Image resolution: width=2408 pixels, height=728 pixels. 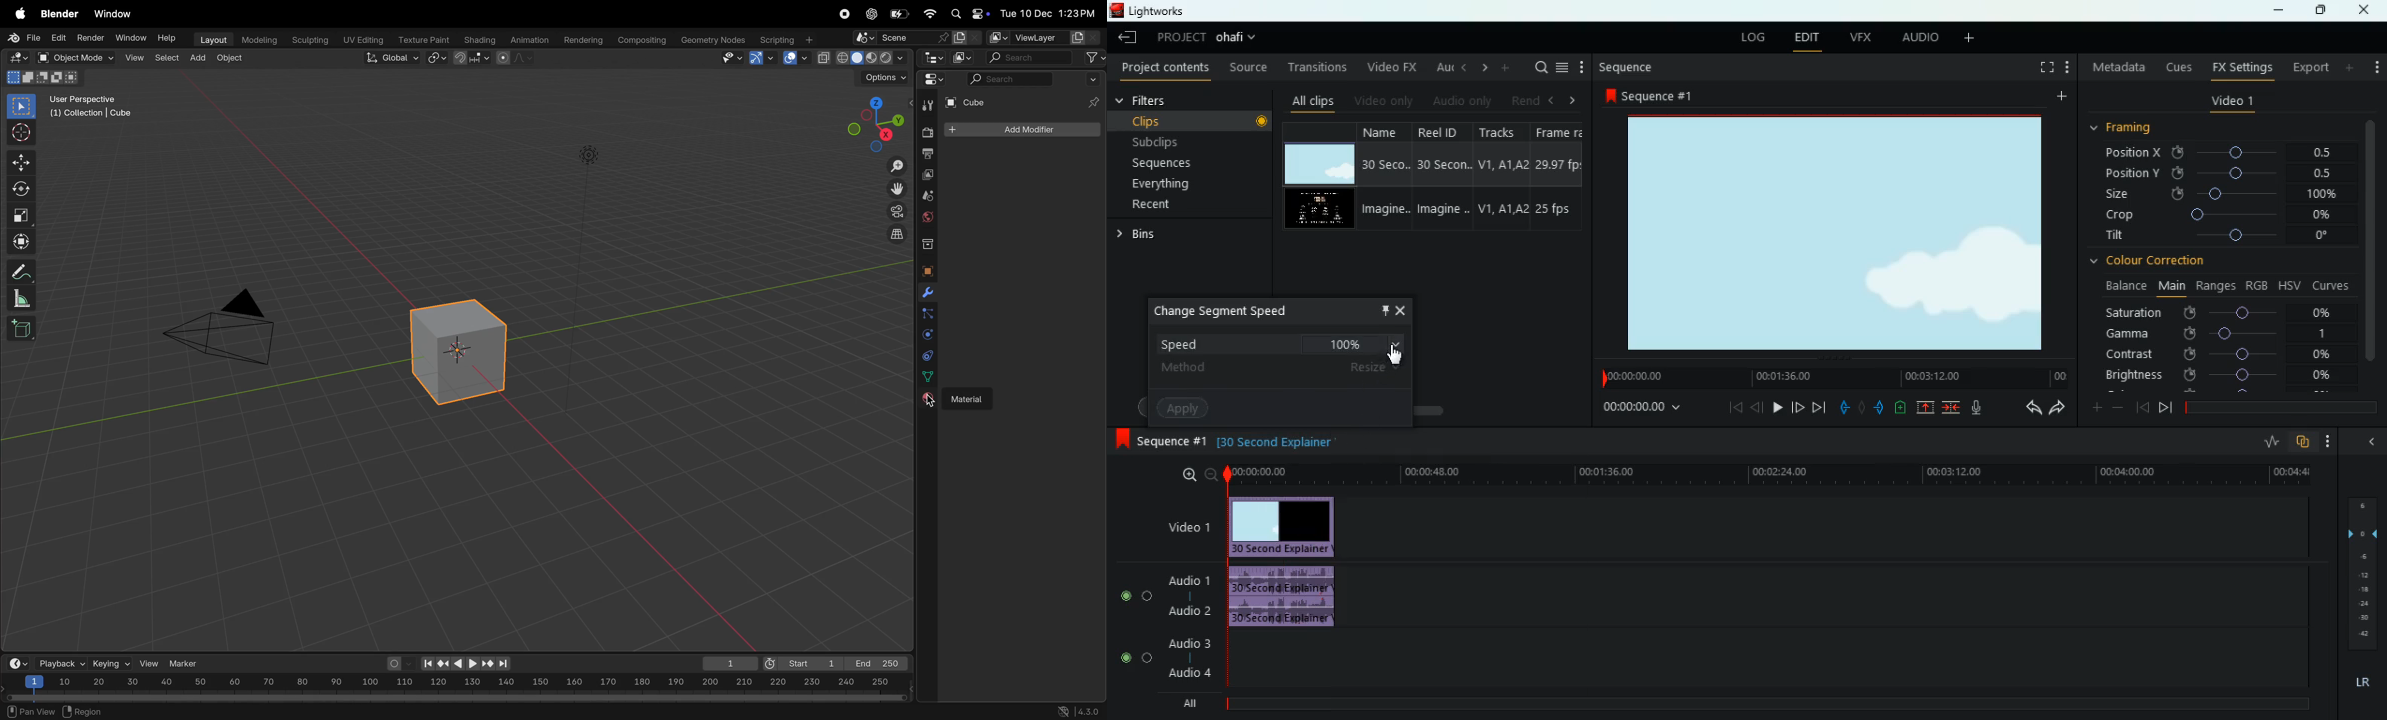 What do you see at coordinates (2042, 67) in the screenshot?
I see `screen` at bounding box center [2042, 67].